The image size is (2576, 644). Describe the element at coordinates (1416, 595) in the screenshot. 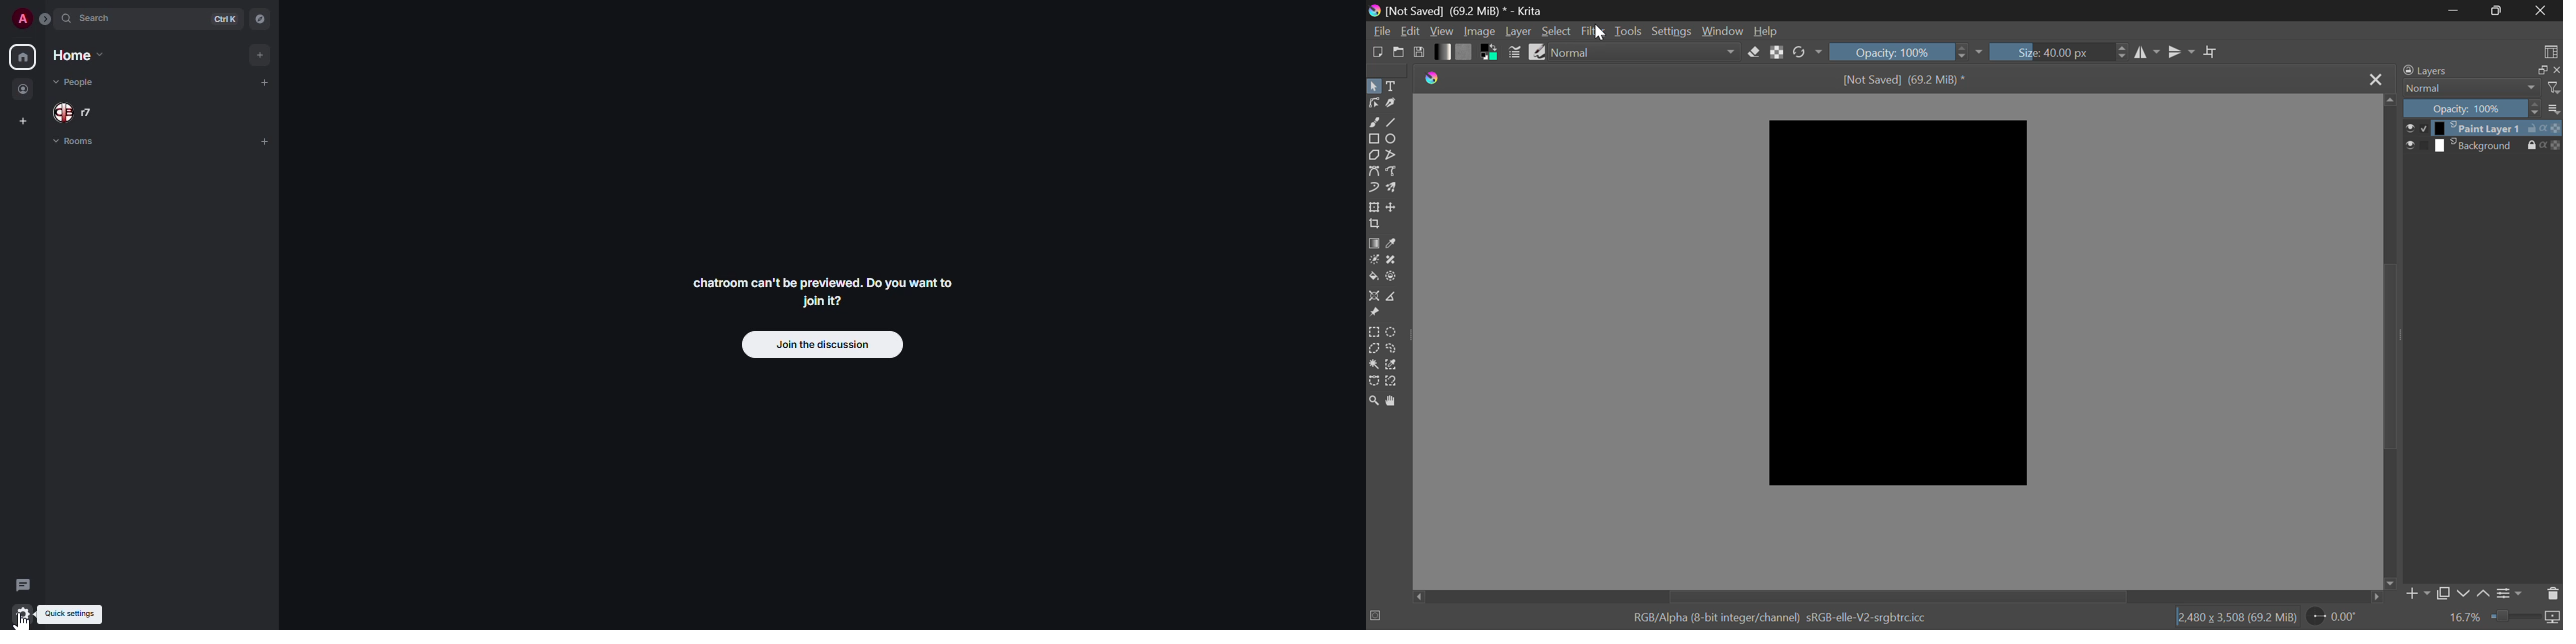

I see `move left` at that location.